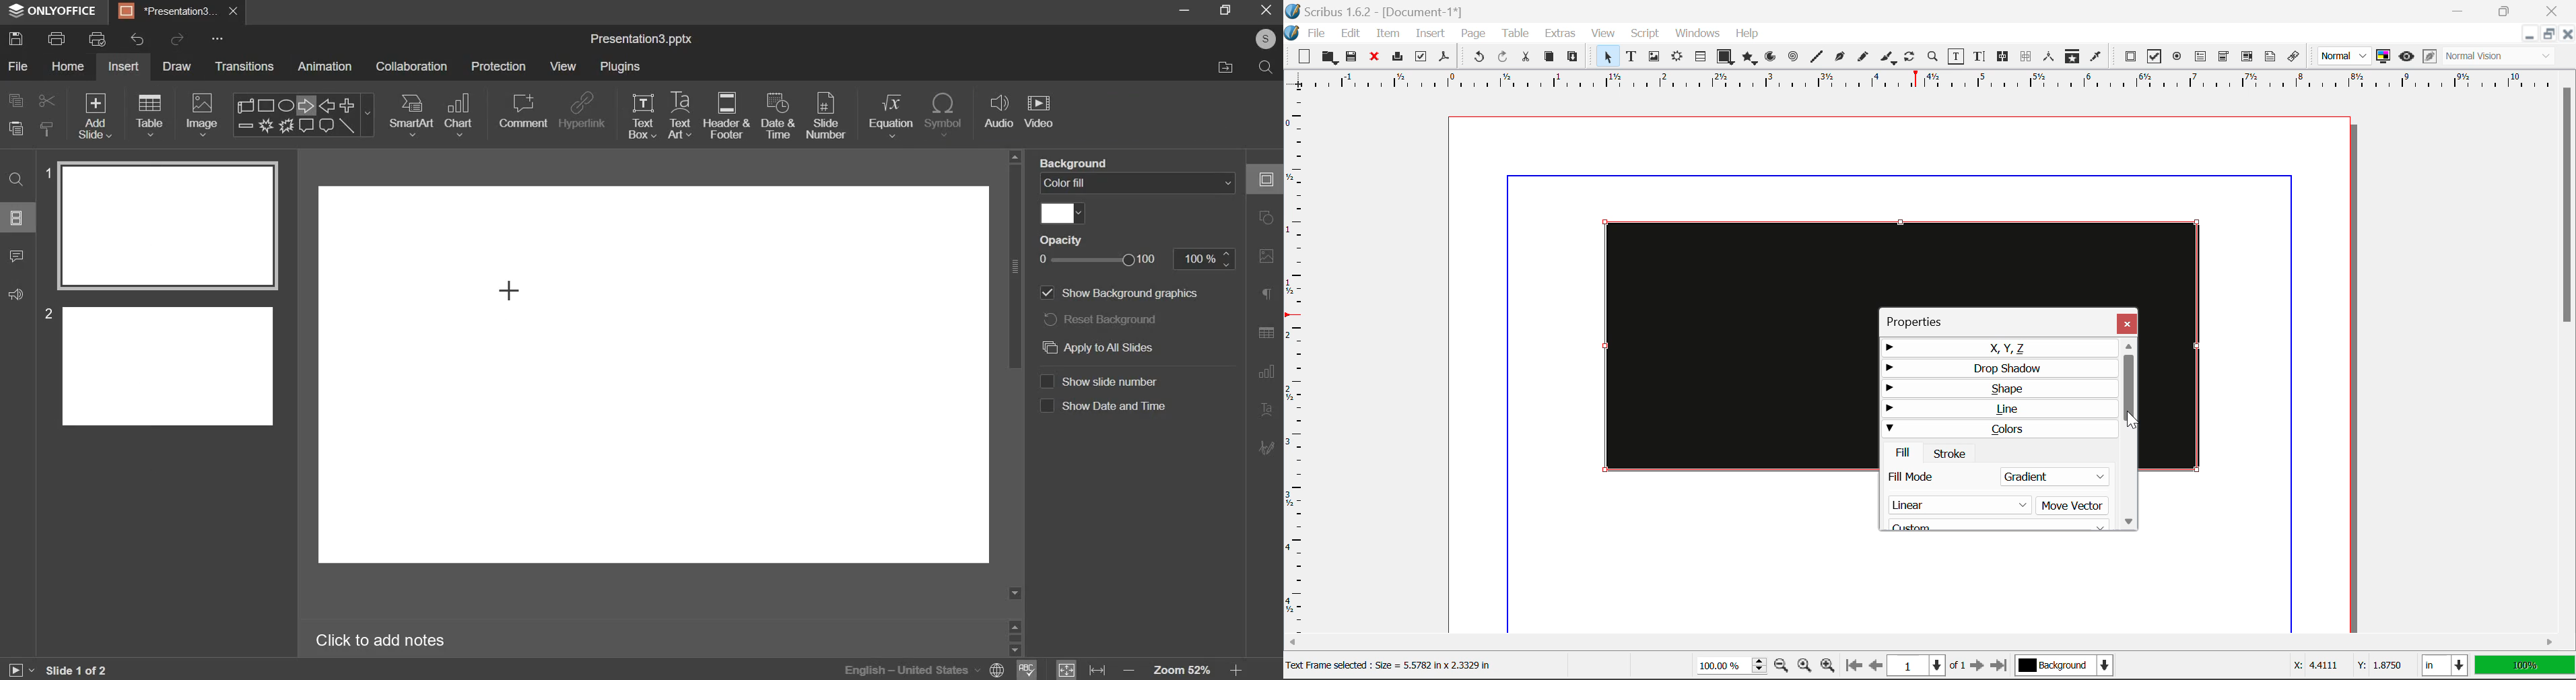  I want to click on Slide date and time, so click(1103, 409).